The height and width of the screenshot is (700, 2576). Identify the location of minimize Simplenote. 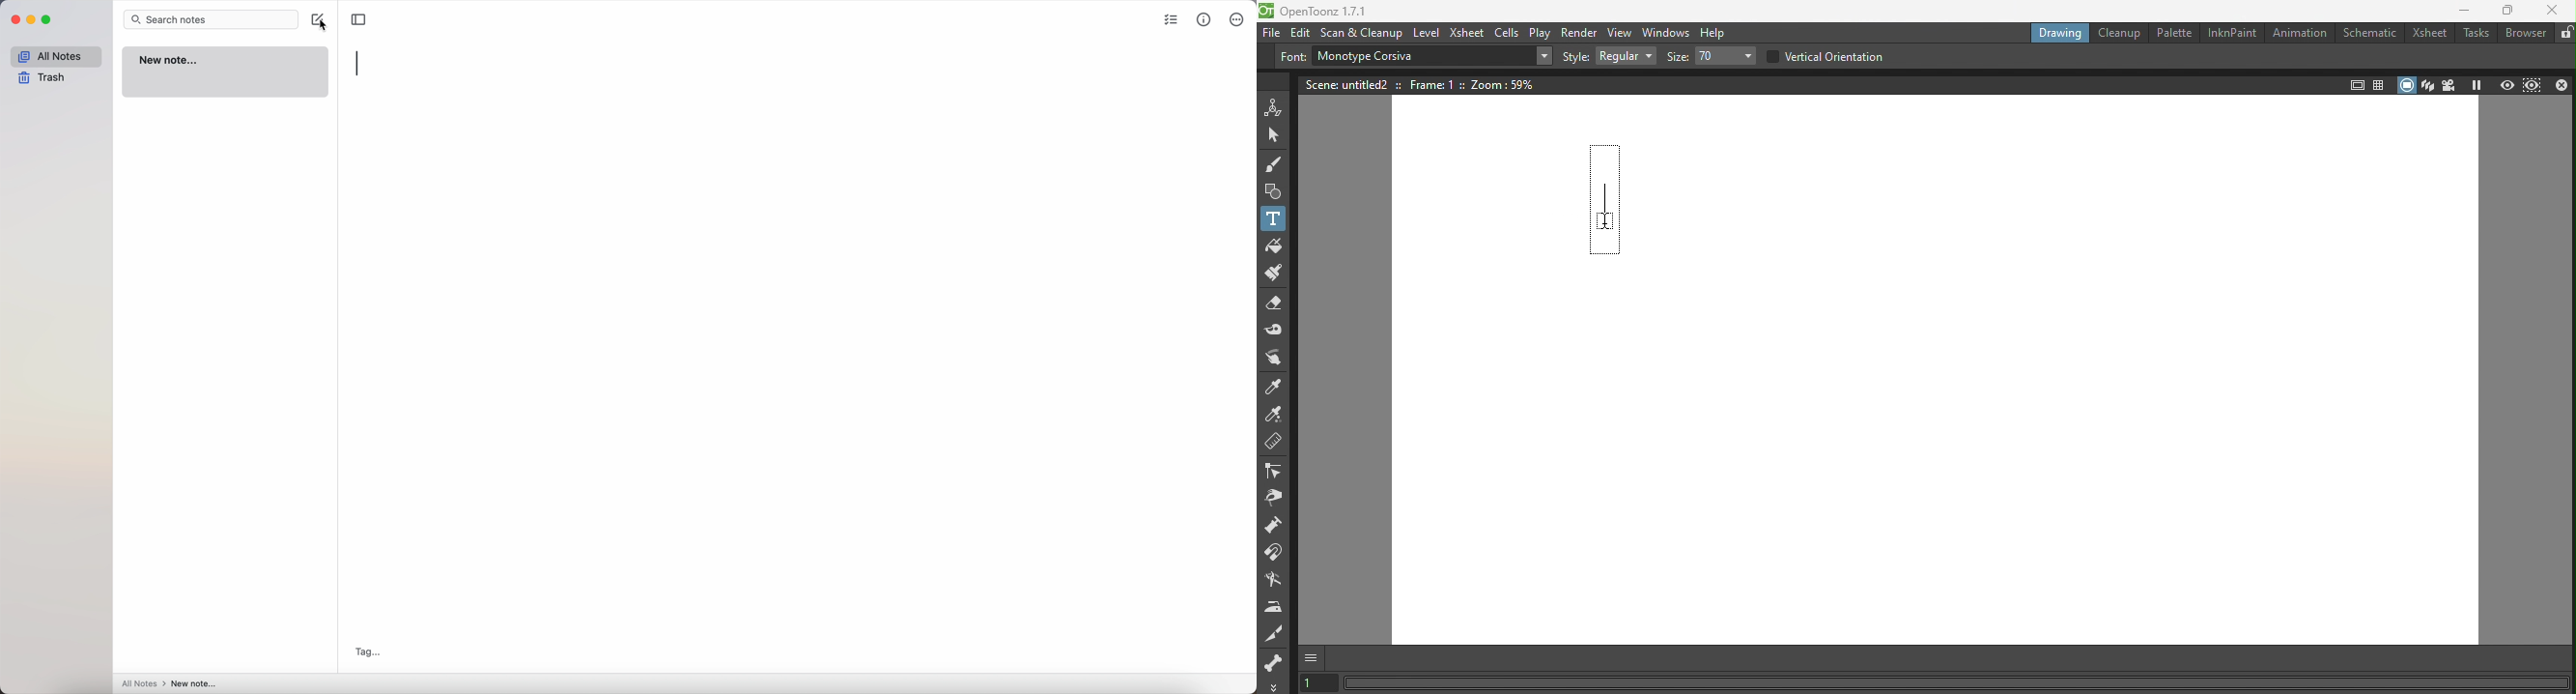
(31, 20).